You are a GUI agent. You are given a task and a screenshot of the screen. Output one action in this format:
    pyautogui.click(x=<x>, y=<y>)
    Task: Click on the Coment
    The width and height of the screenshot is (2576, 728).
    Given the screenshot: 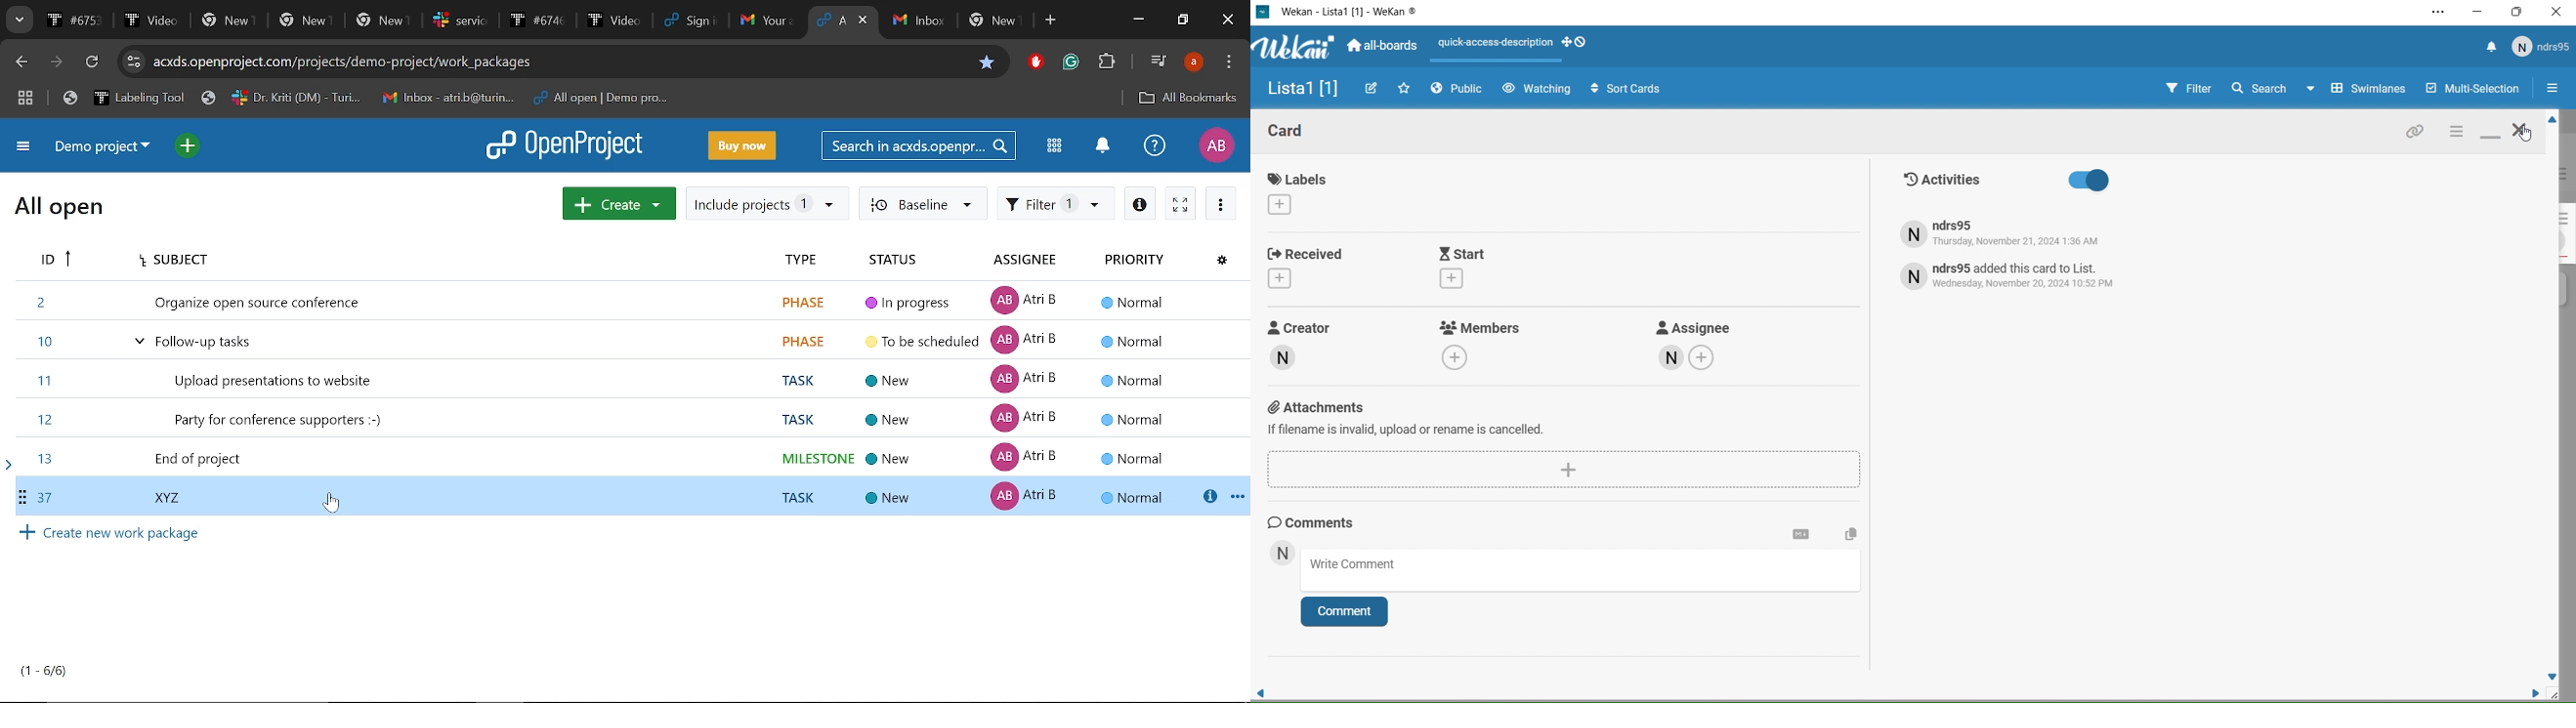 What is the action you would take?
    pyautogui.click(x=1351, y=615)
    